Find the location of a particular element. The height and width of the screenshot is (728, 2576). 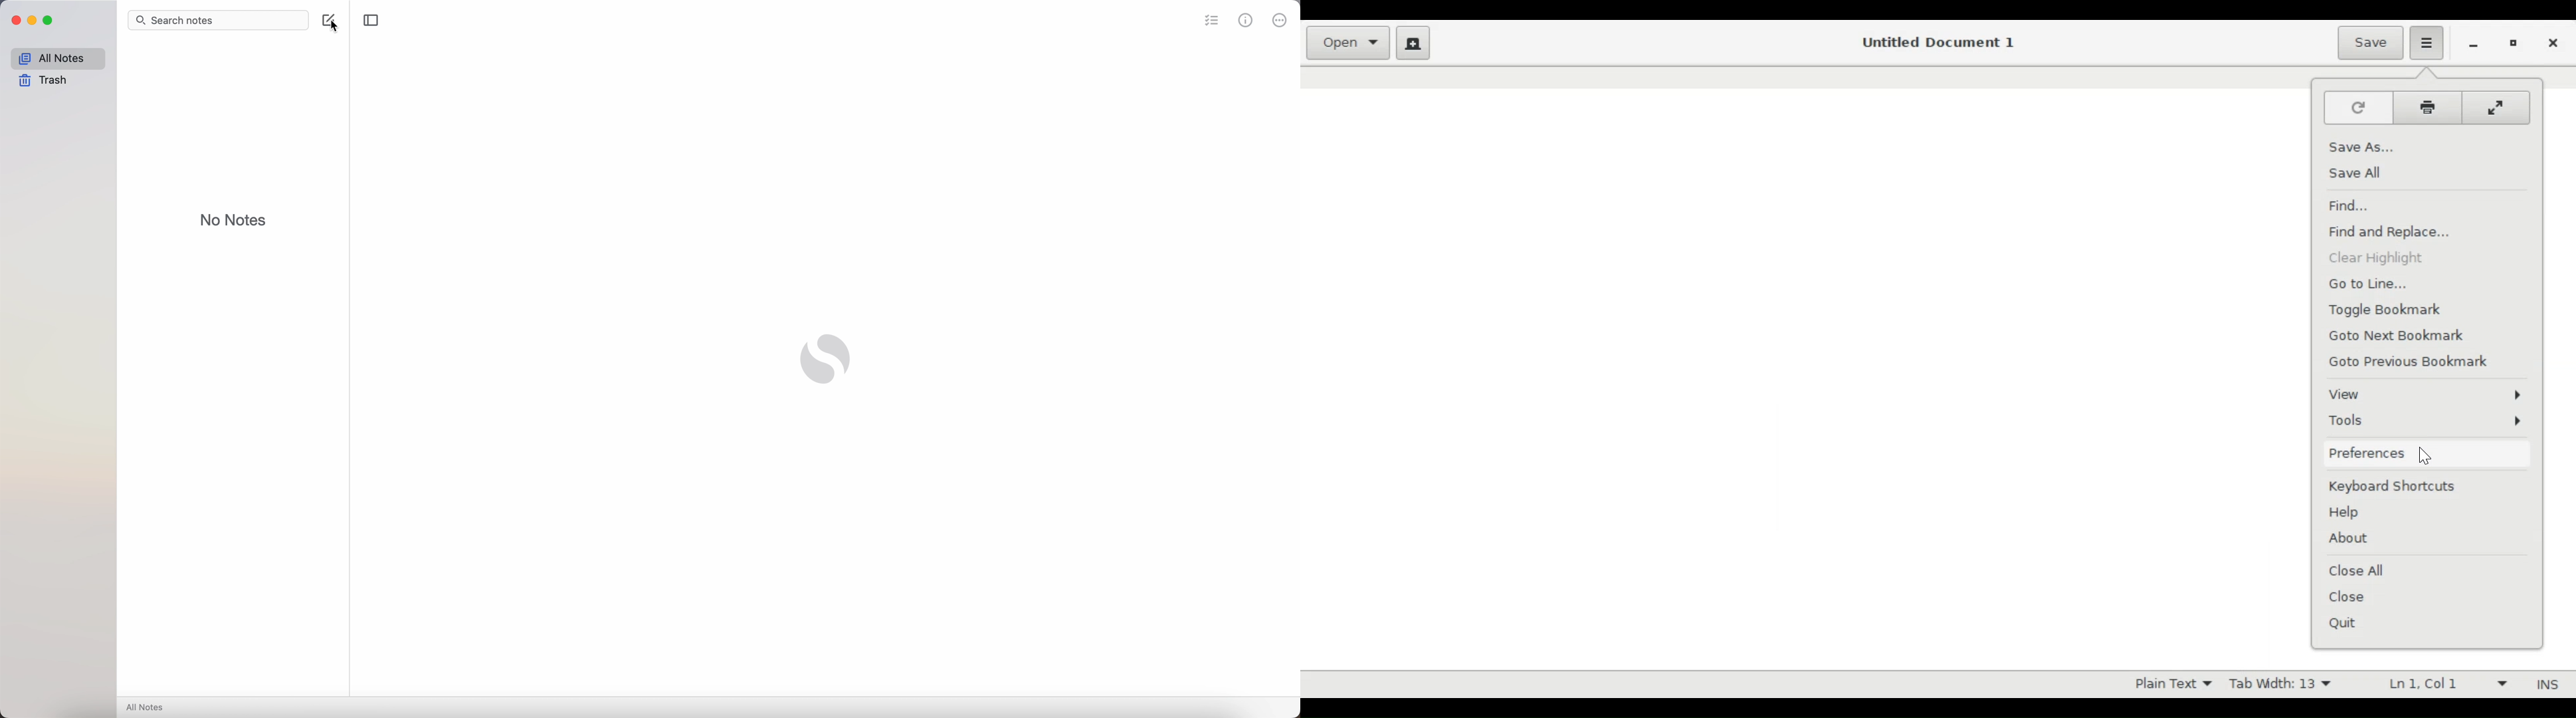

Find and Replace is located at coordinates (2393, 233).